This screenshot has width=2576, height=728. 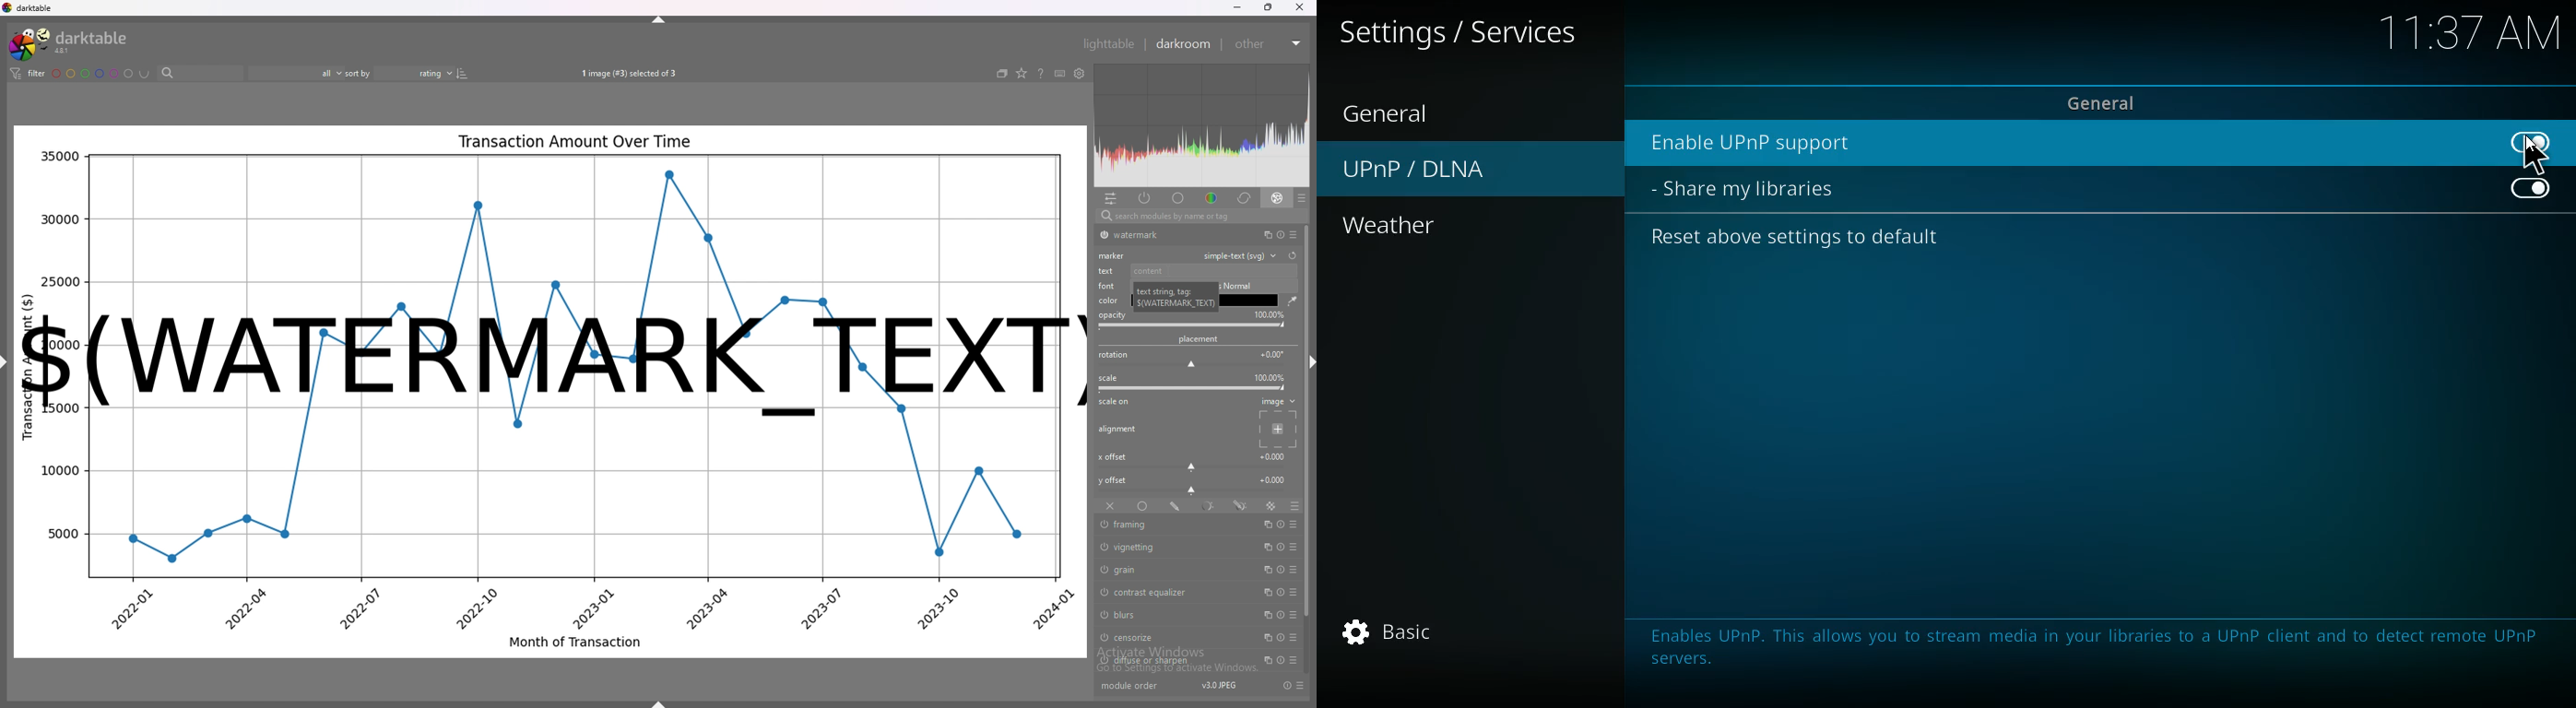 What do you see at coordinates (1251, 300) in the screenshot?
I see `black` at bounding box center [1251, 300].